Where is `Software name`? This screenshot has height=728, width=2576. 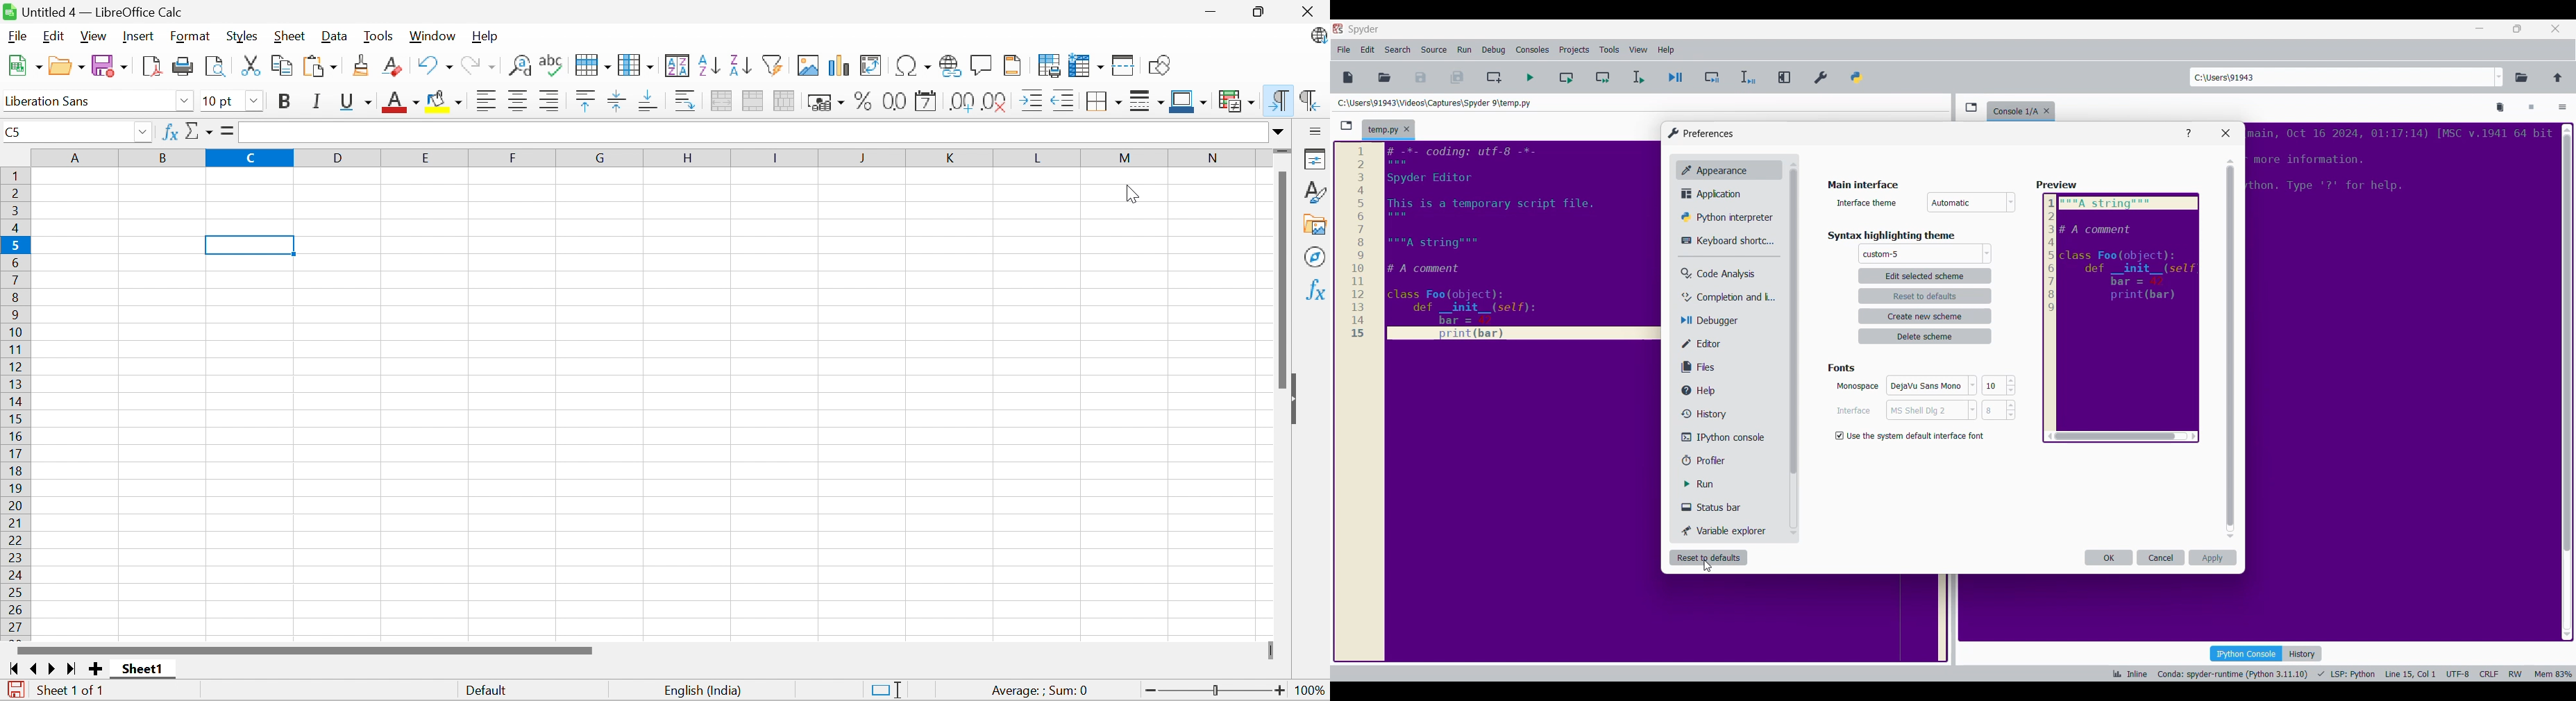
Software name is located at coordinates (1364, 30).